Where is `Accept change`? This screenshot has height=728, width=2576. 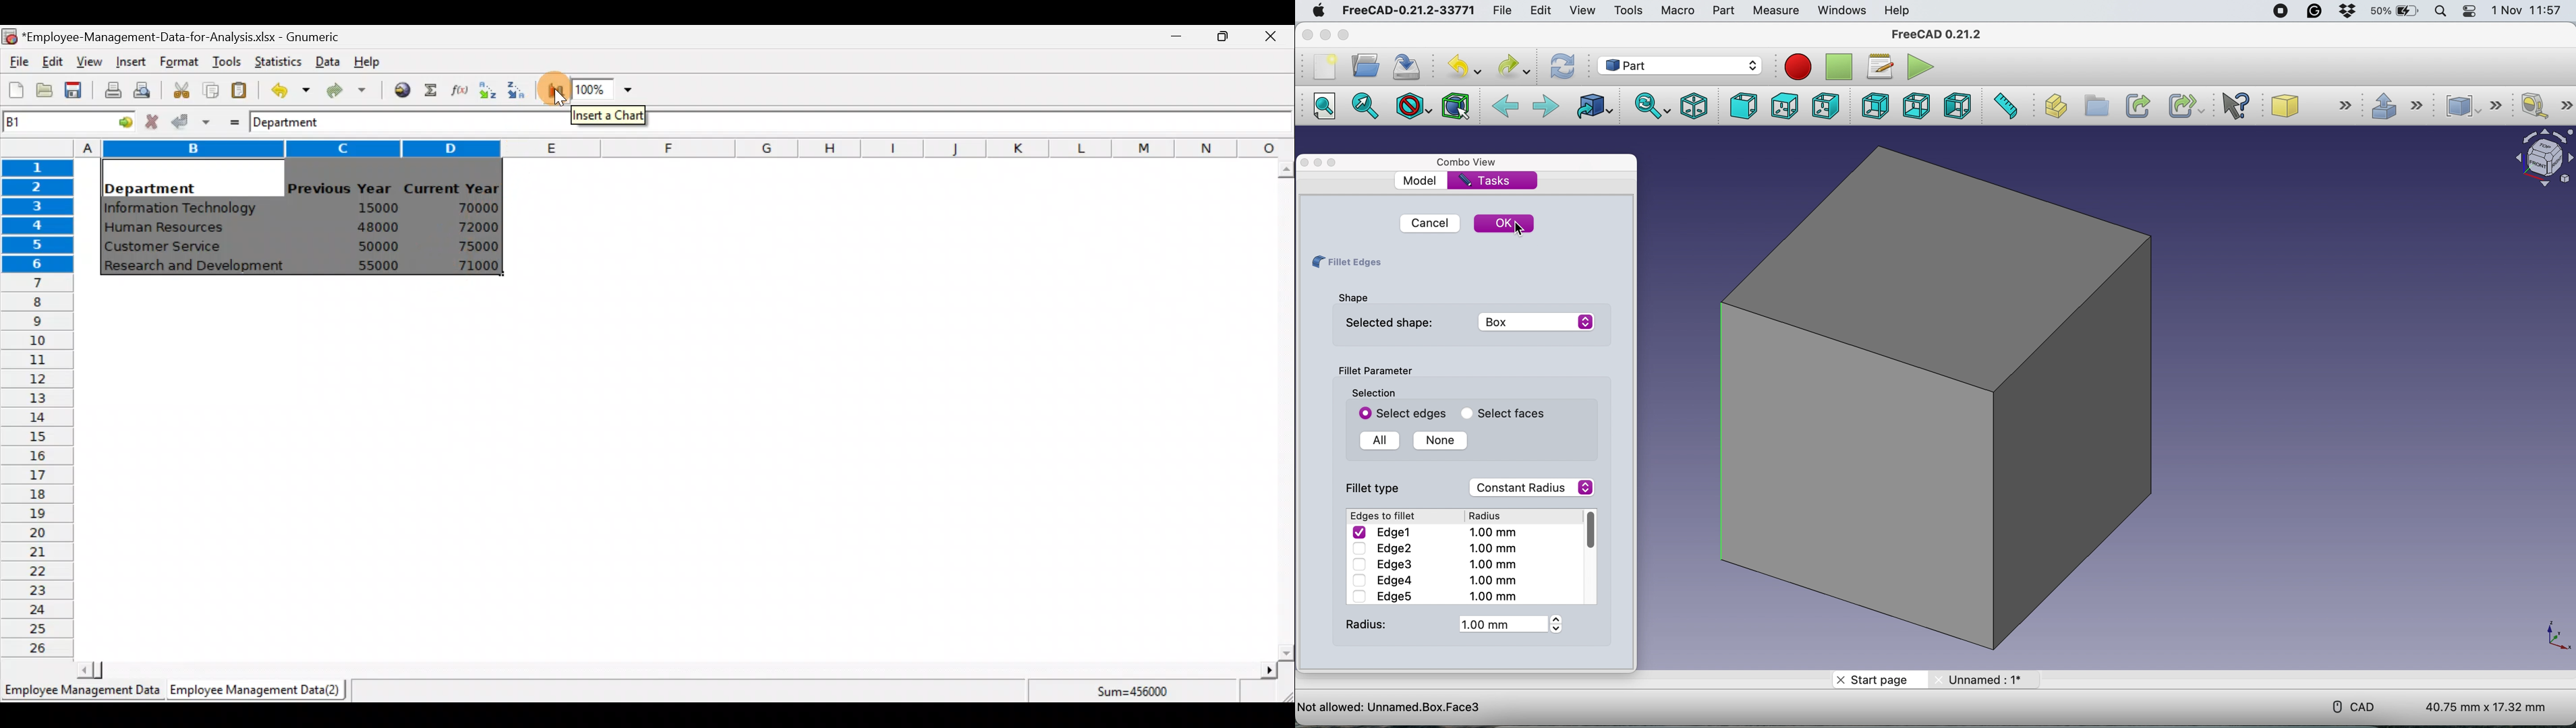
Accept change is located at coordinates (191, 121).